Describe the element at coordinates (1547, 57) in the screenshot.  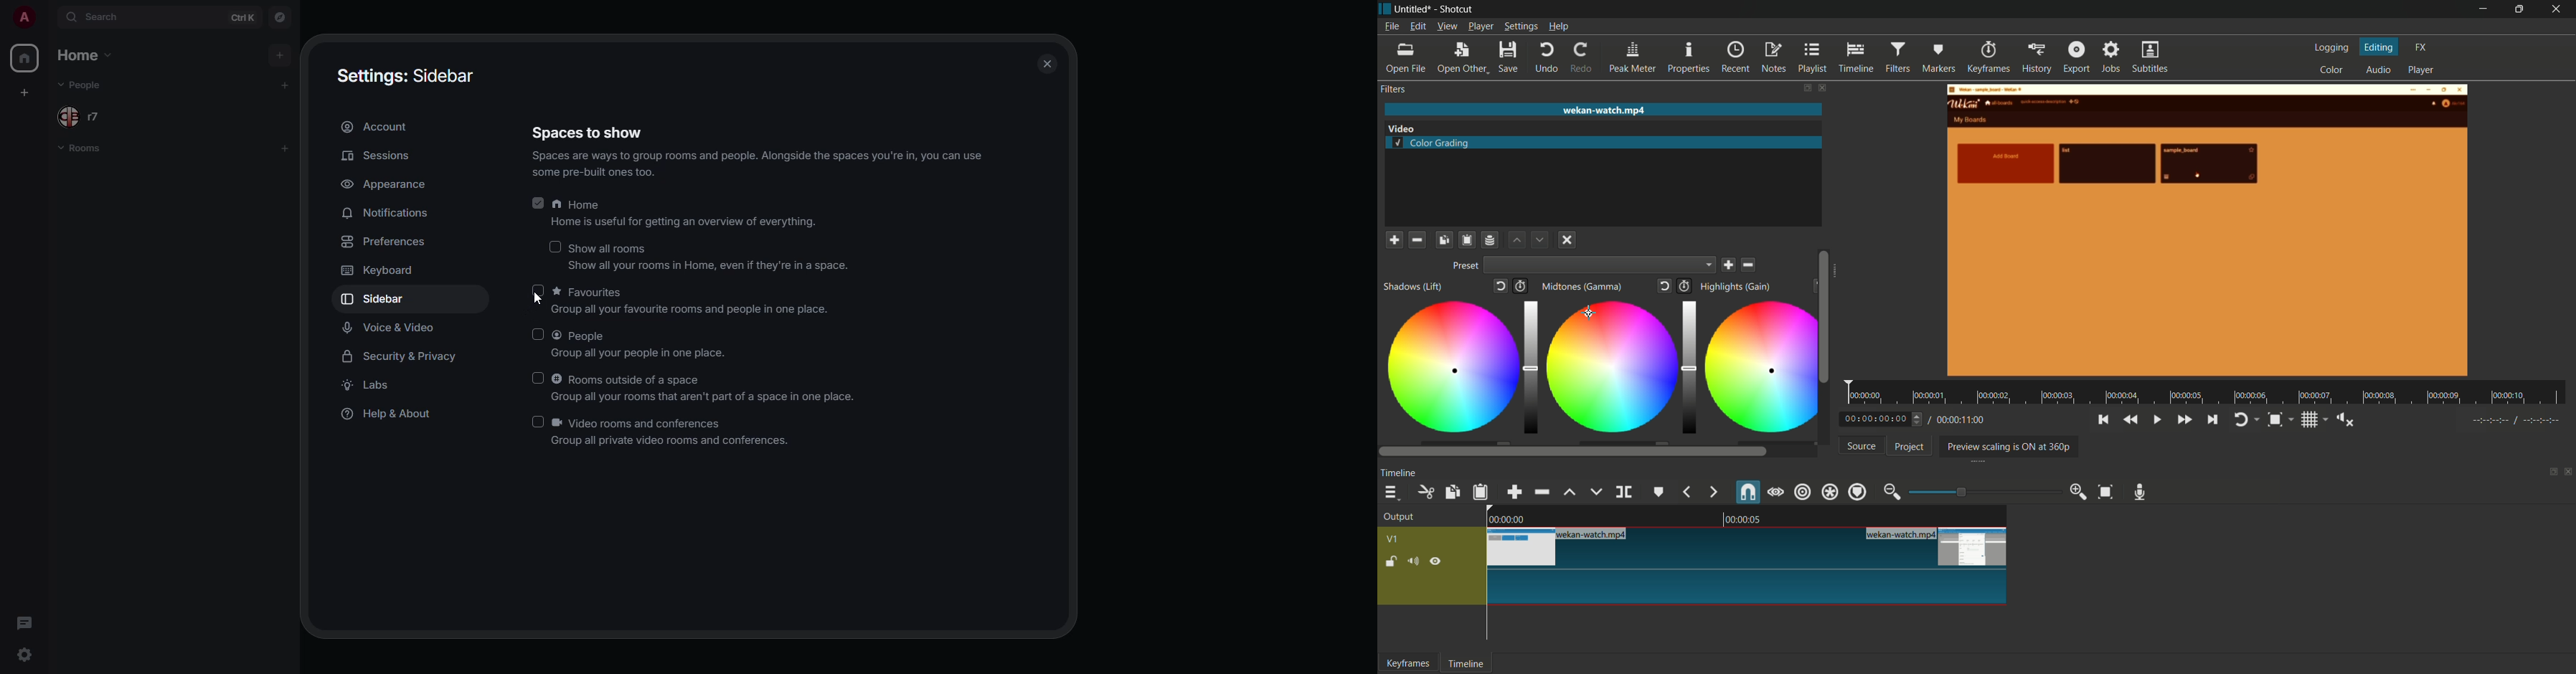
I see `undo` at that location.